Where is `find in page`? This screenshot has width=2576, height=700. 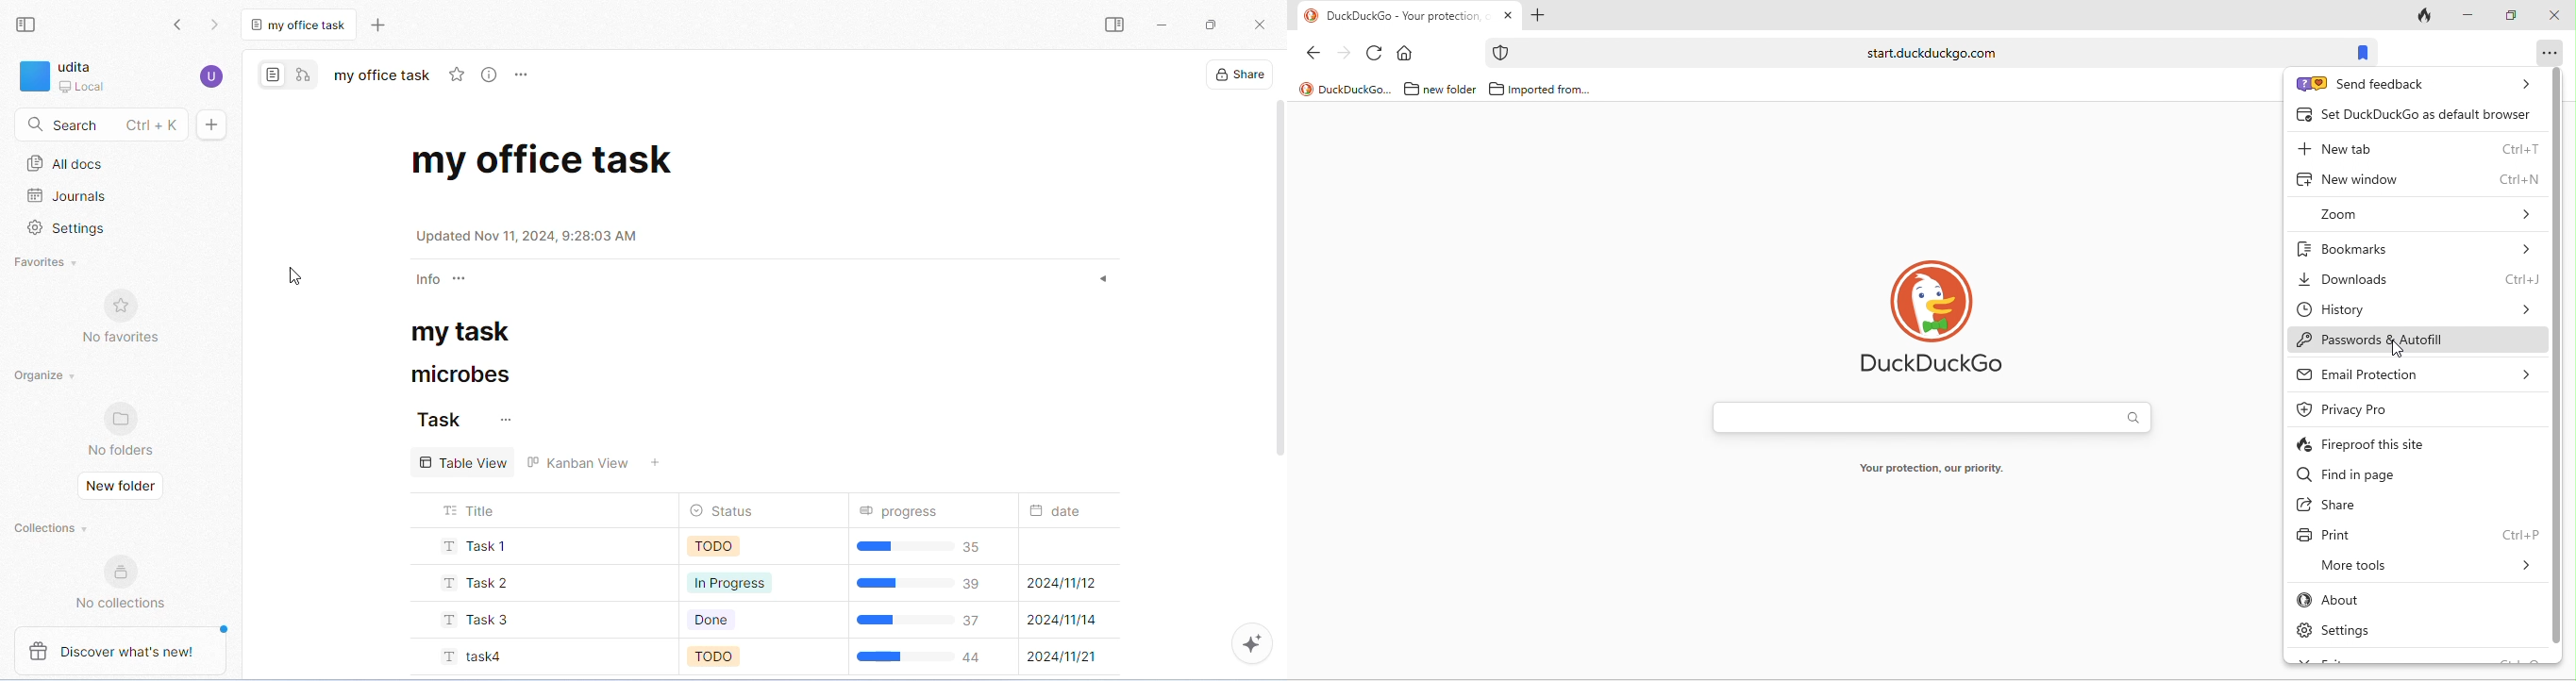
find in page is located at coordinates (2363, 473).